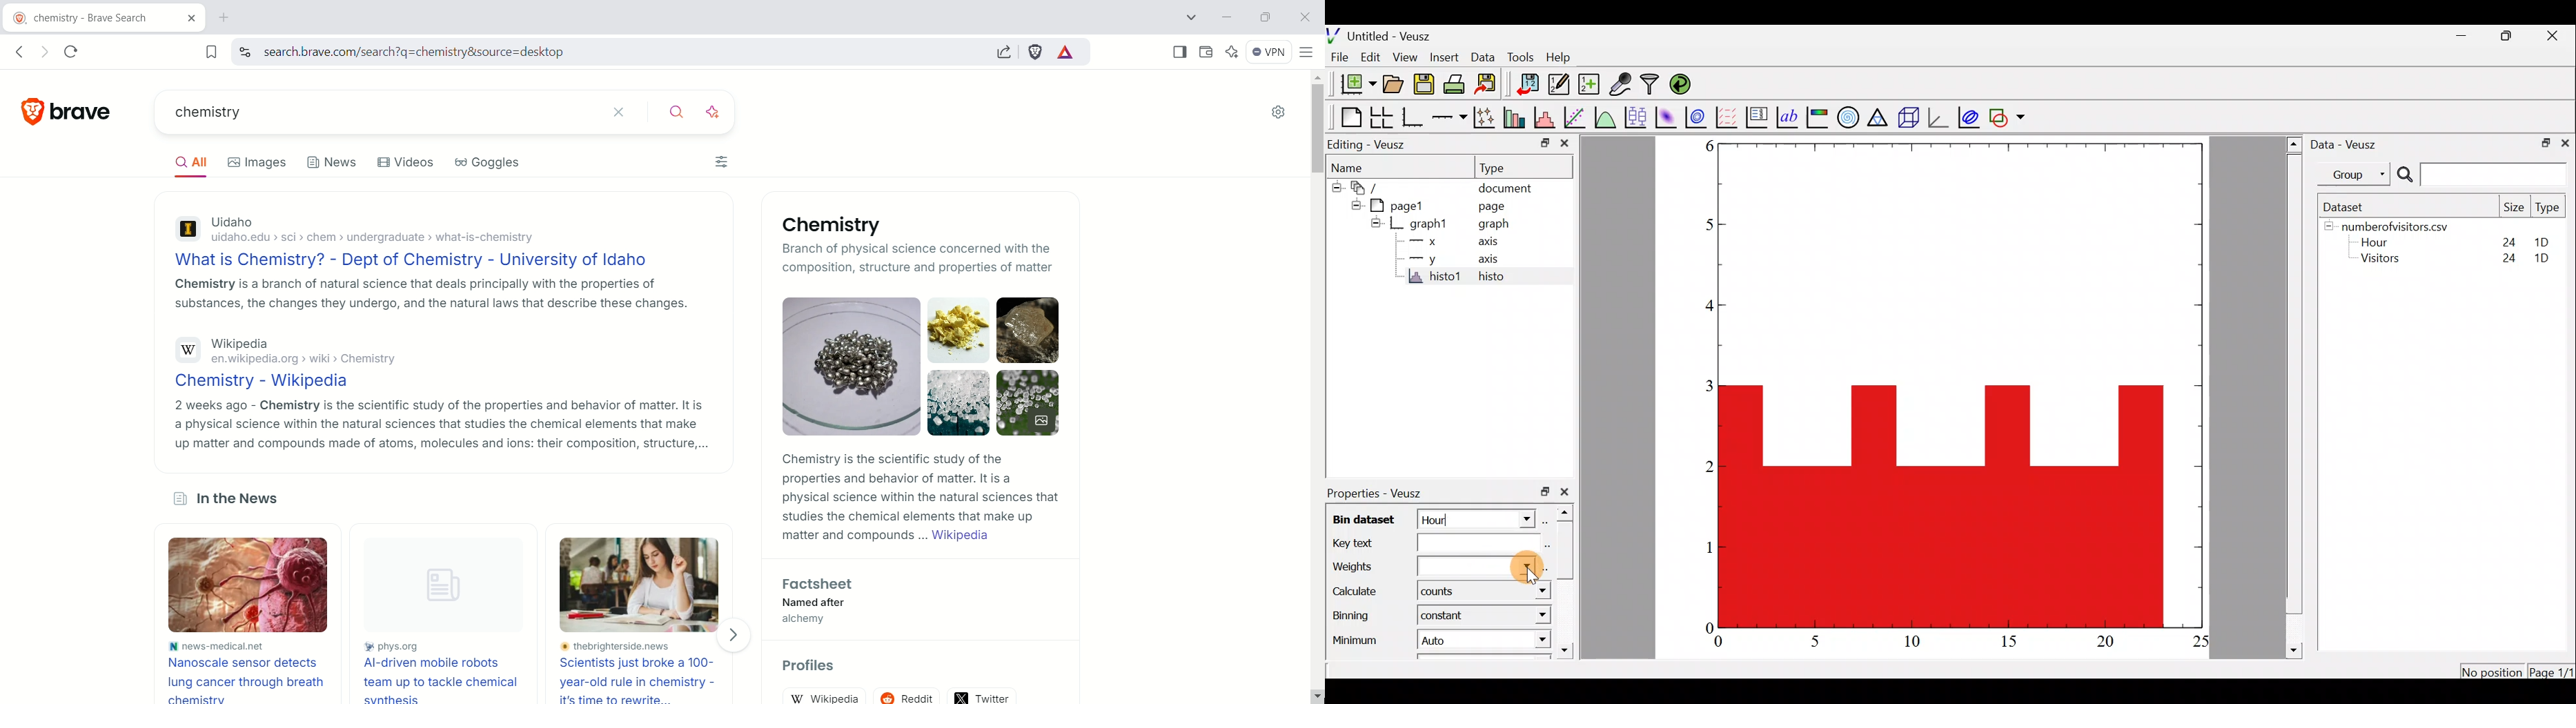 This screenshot has width=2576, height=728. Describe the element at coordinates (1607, 117) in the screenshot. I see `plot a function` at that location.